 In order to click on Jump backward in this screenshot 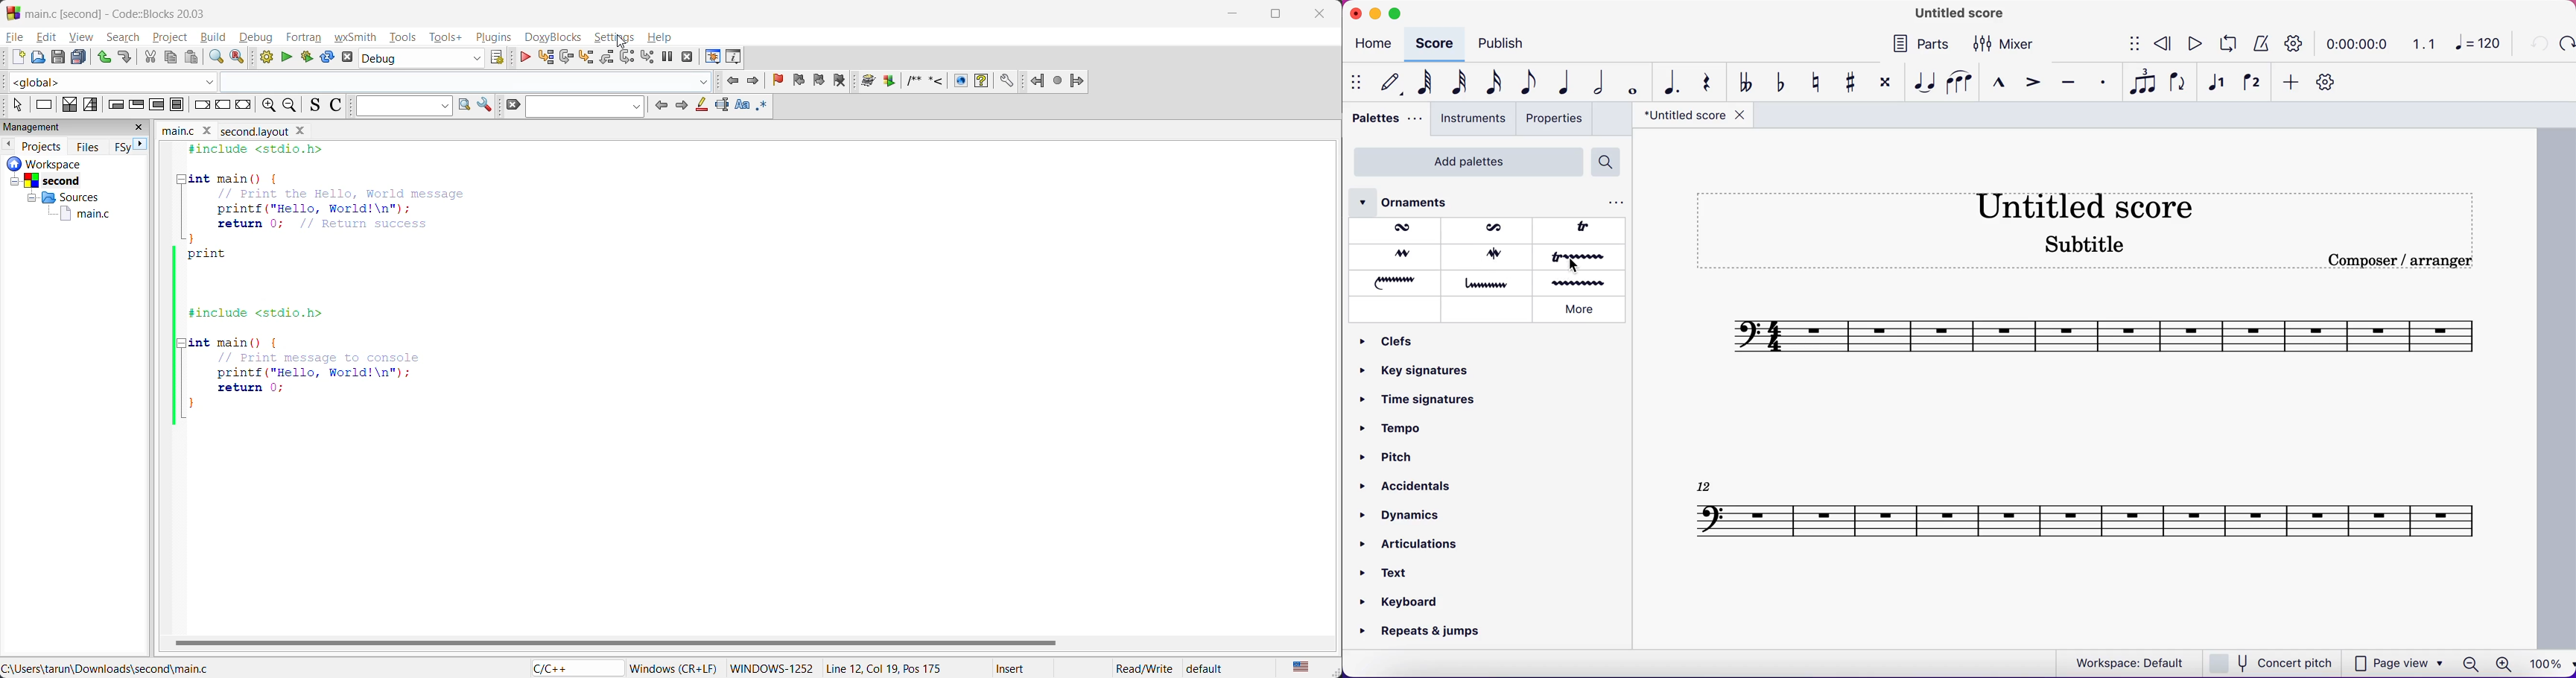, I will do `click(1038, 79)`.